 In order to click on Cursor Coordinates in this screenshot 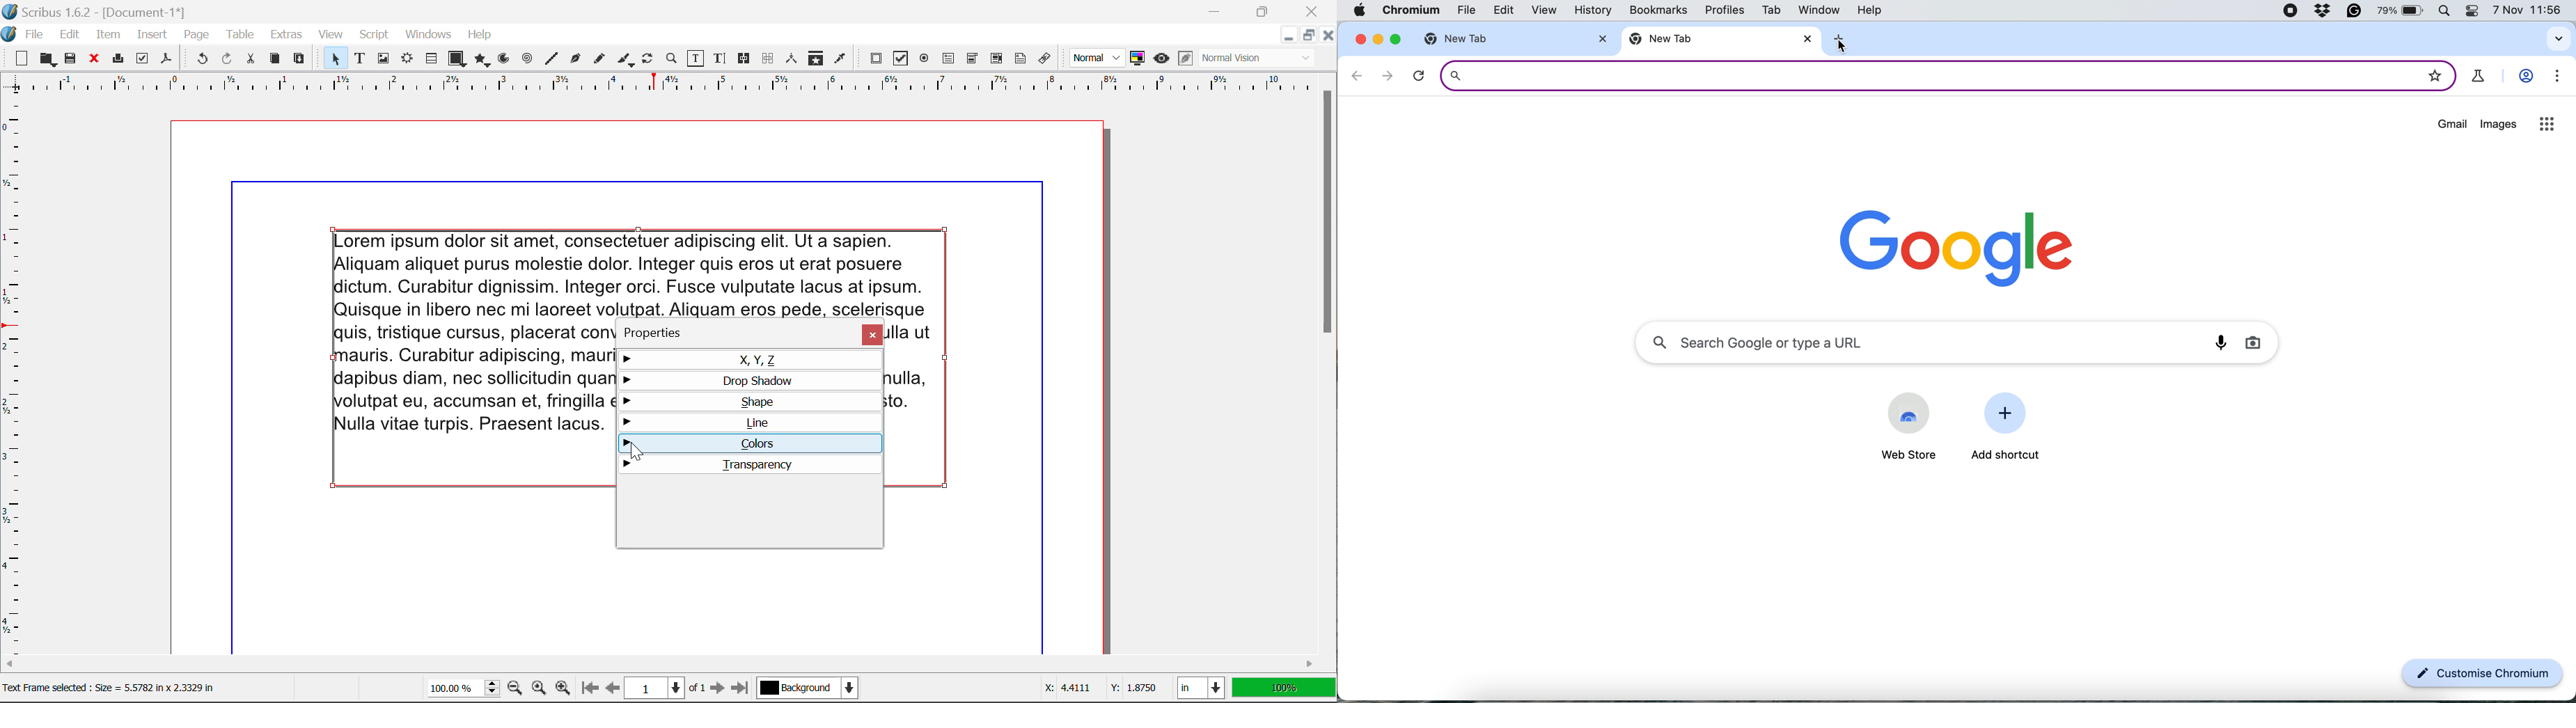, I will do `click(1097, 686)`.